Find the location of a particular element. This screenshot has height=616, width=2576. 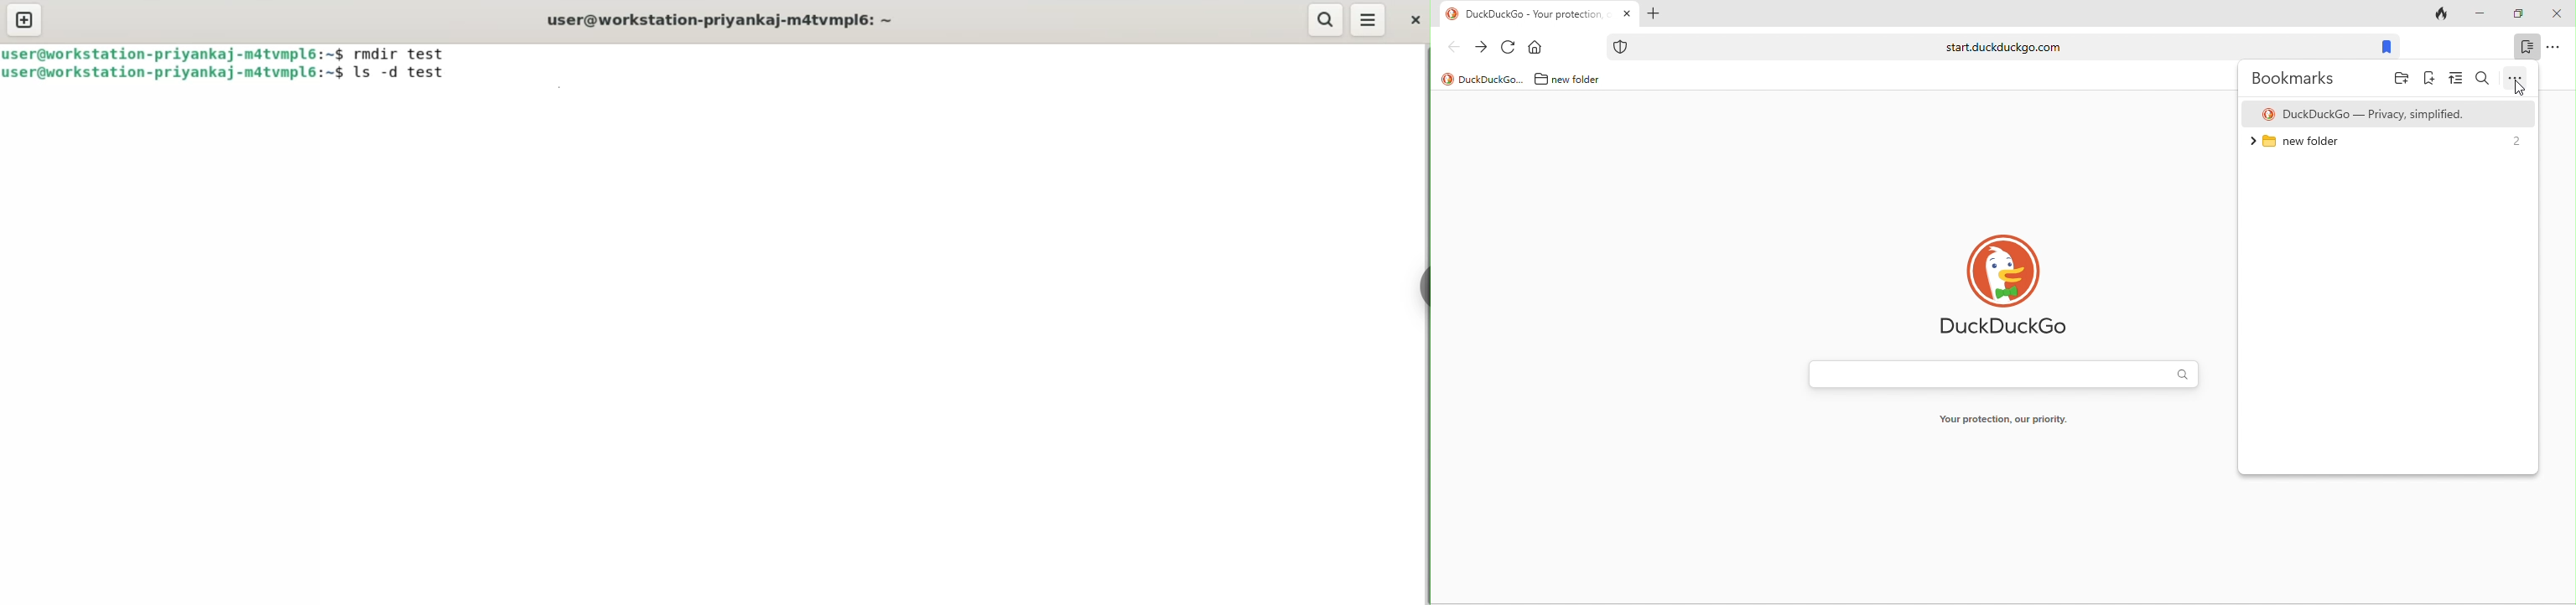

duck duck go logo is located at coordinates (2007, 285).